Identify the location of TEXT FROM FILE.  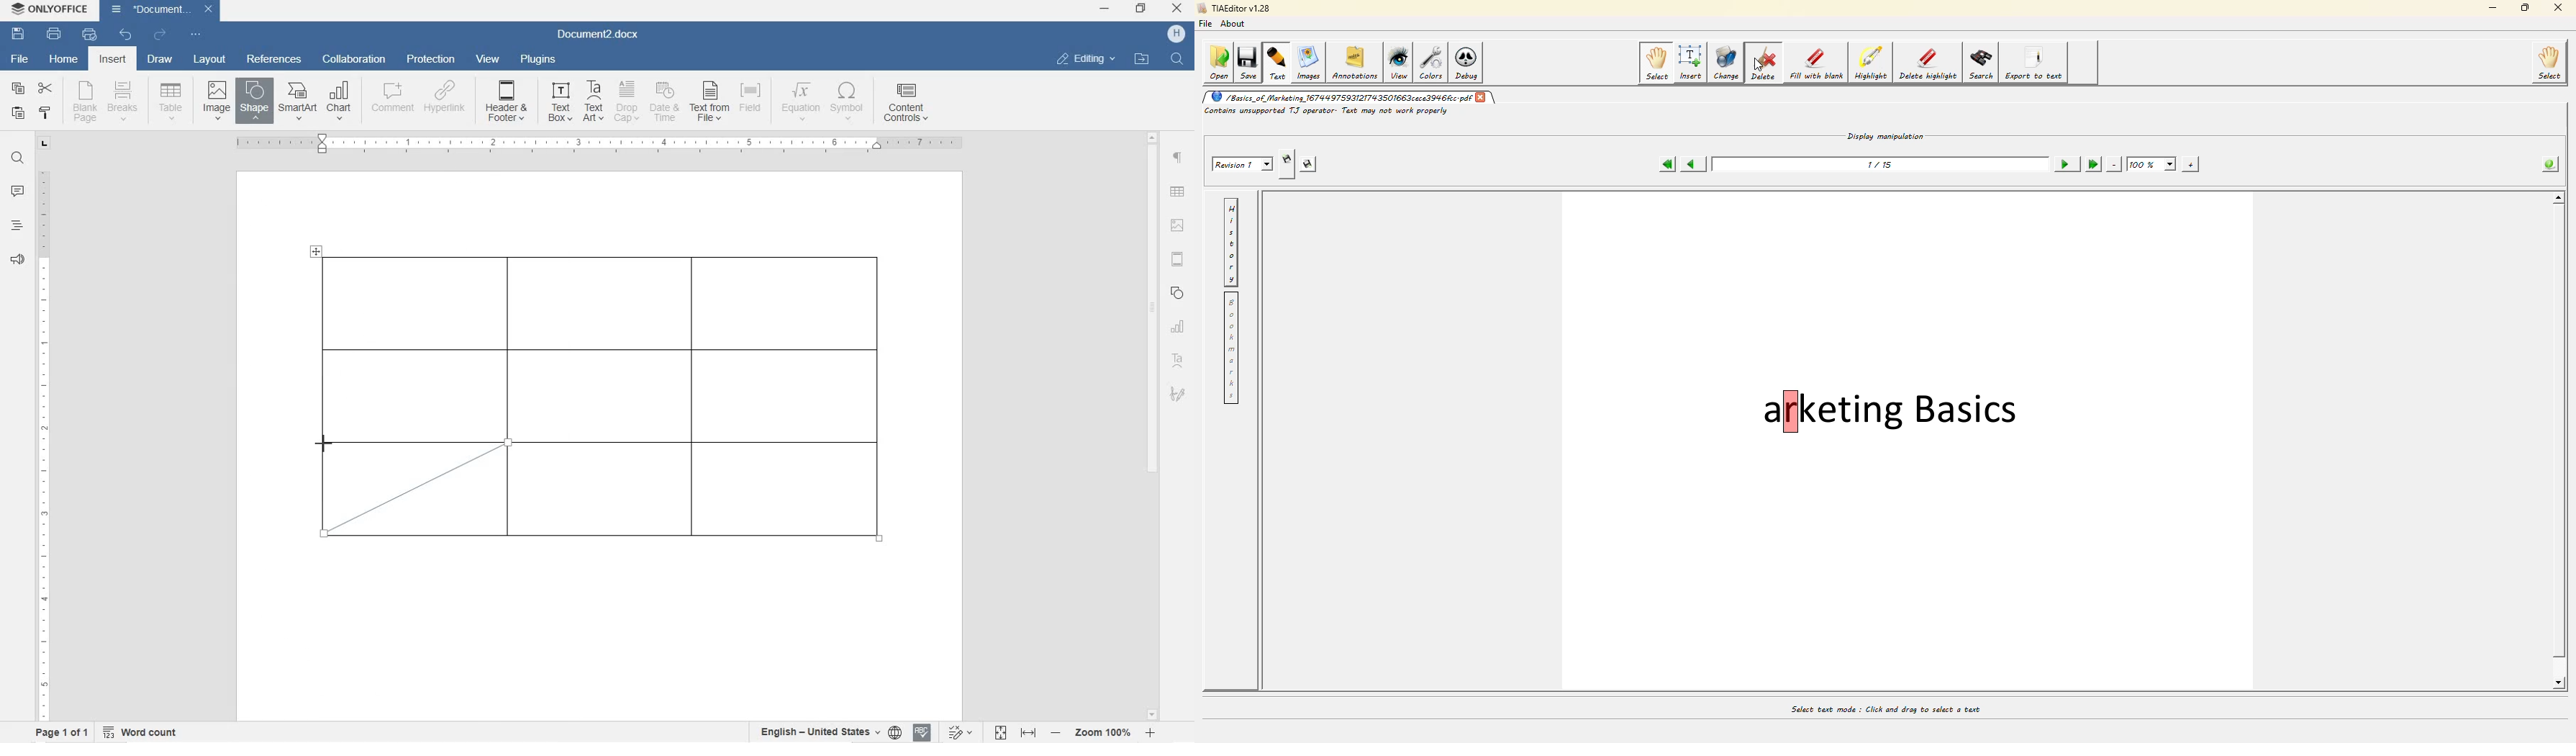
(711, 103).